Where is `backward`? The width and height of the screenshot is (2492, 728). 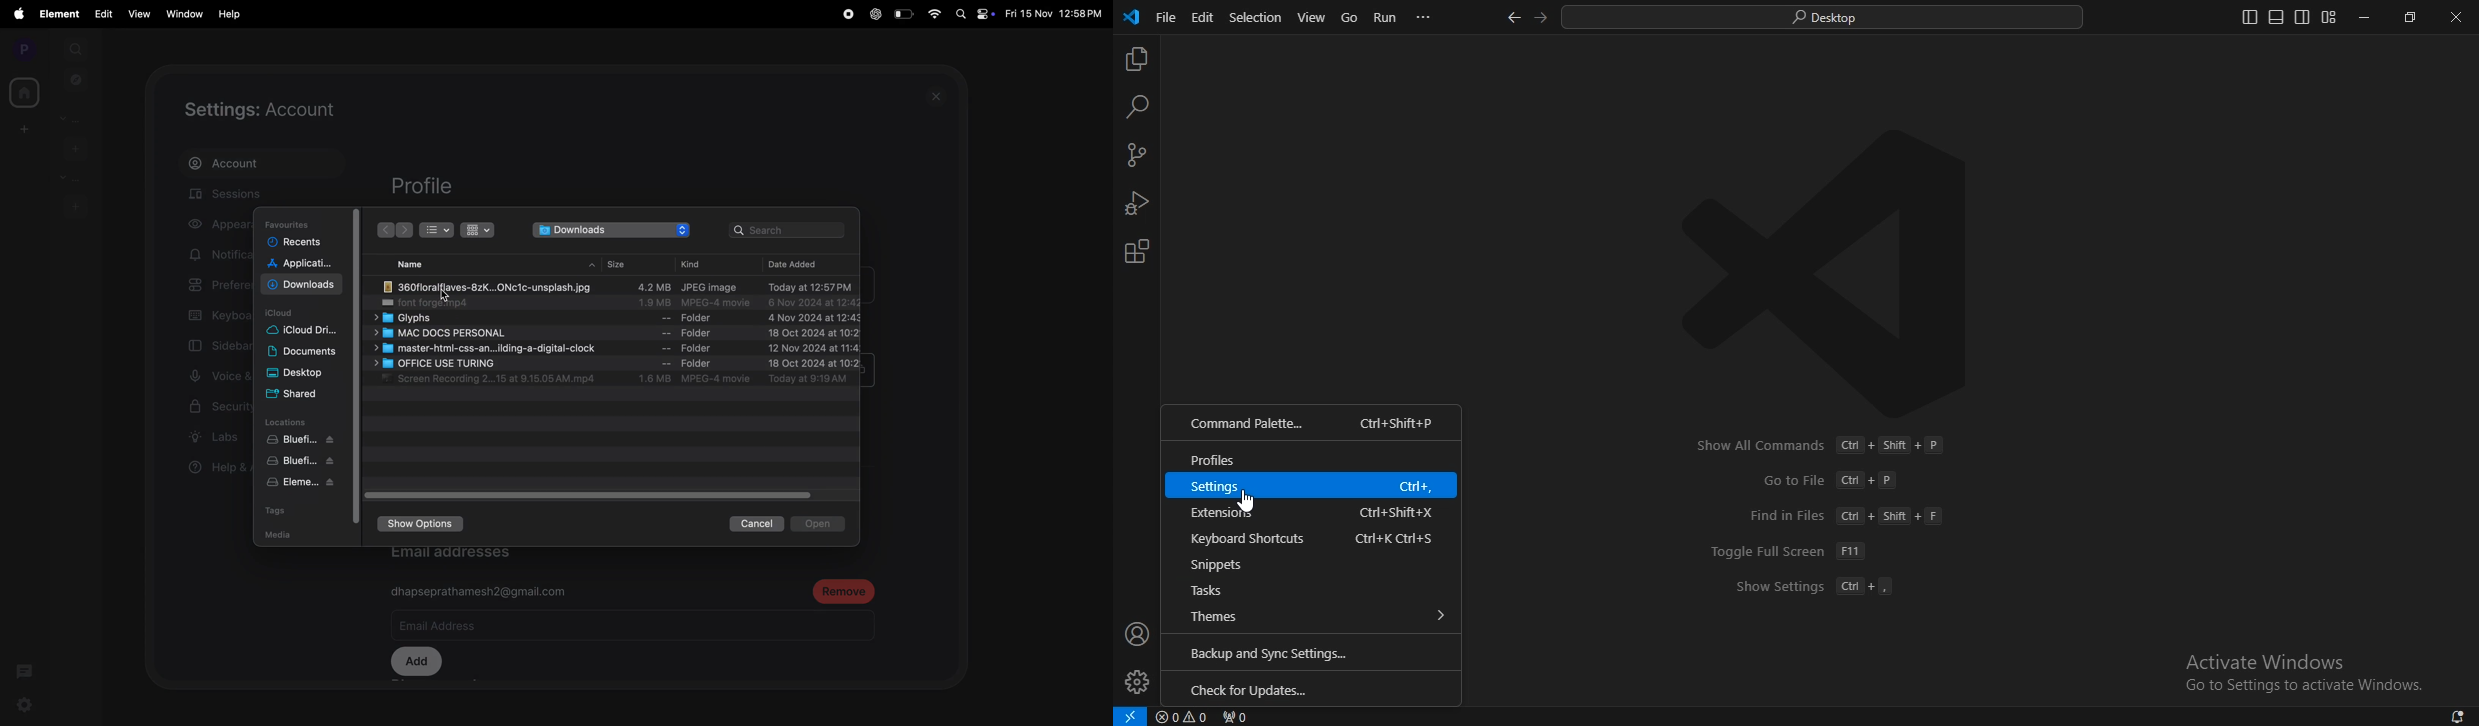
backward is located at coordinates (387, 230).